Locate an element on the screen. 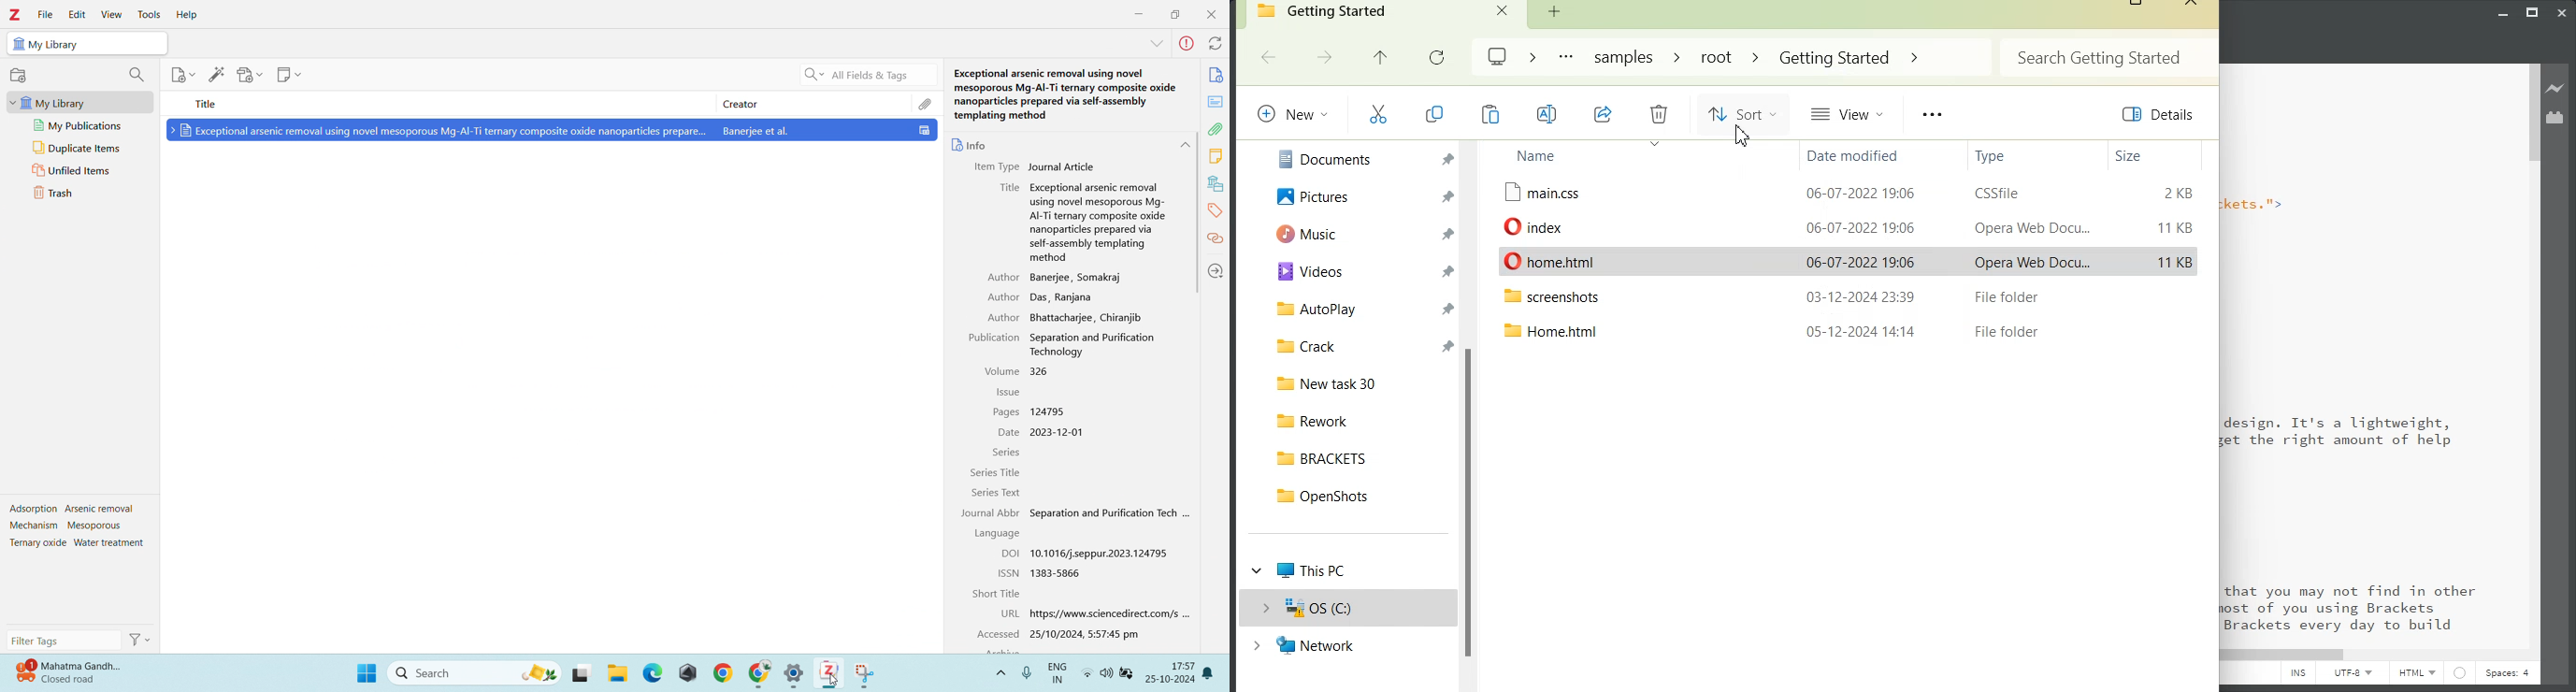 This screenshot has width=2576, height=700. view is located at coordinates (112, 15).